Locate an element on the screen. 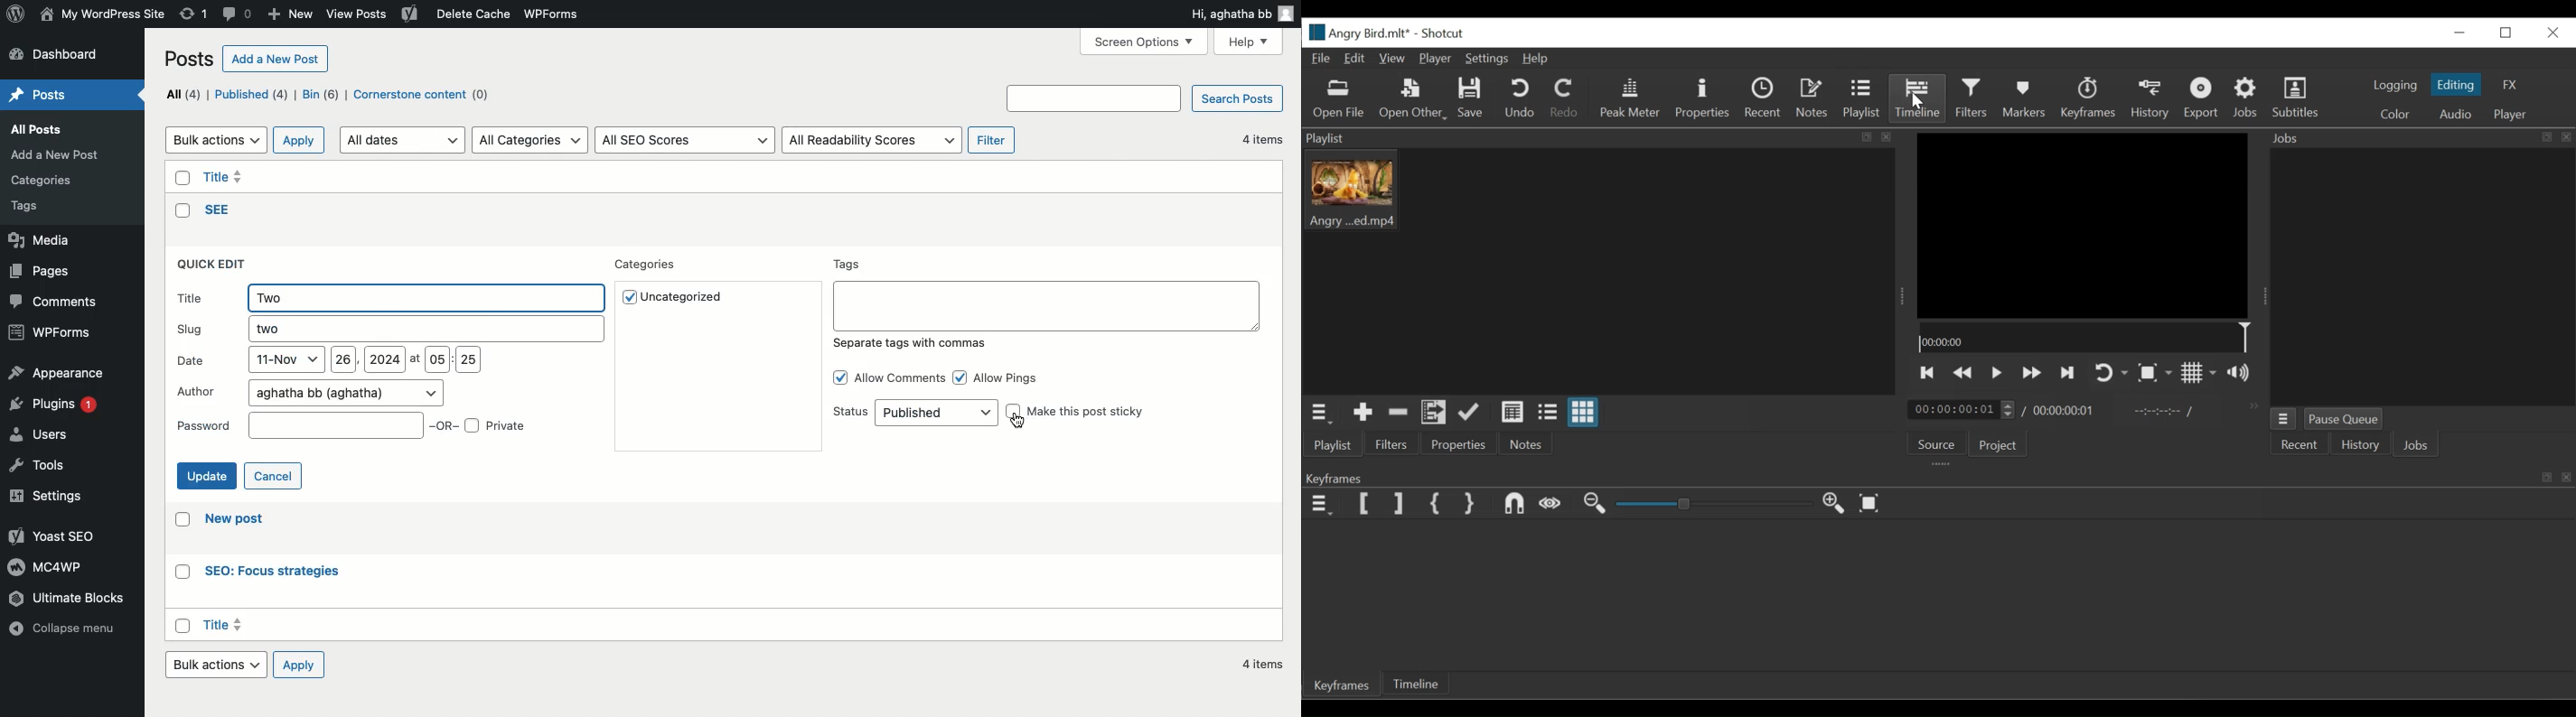  Users is located at coordinates (43, 437).